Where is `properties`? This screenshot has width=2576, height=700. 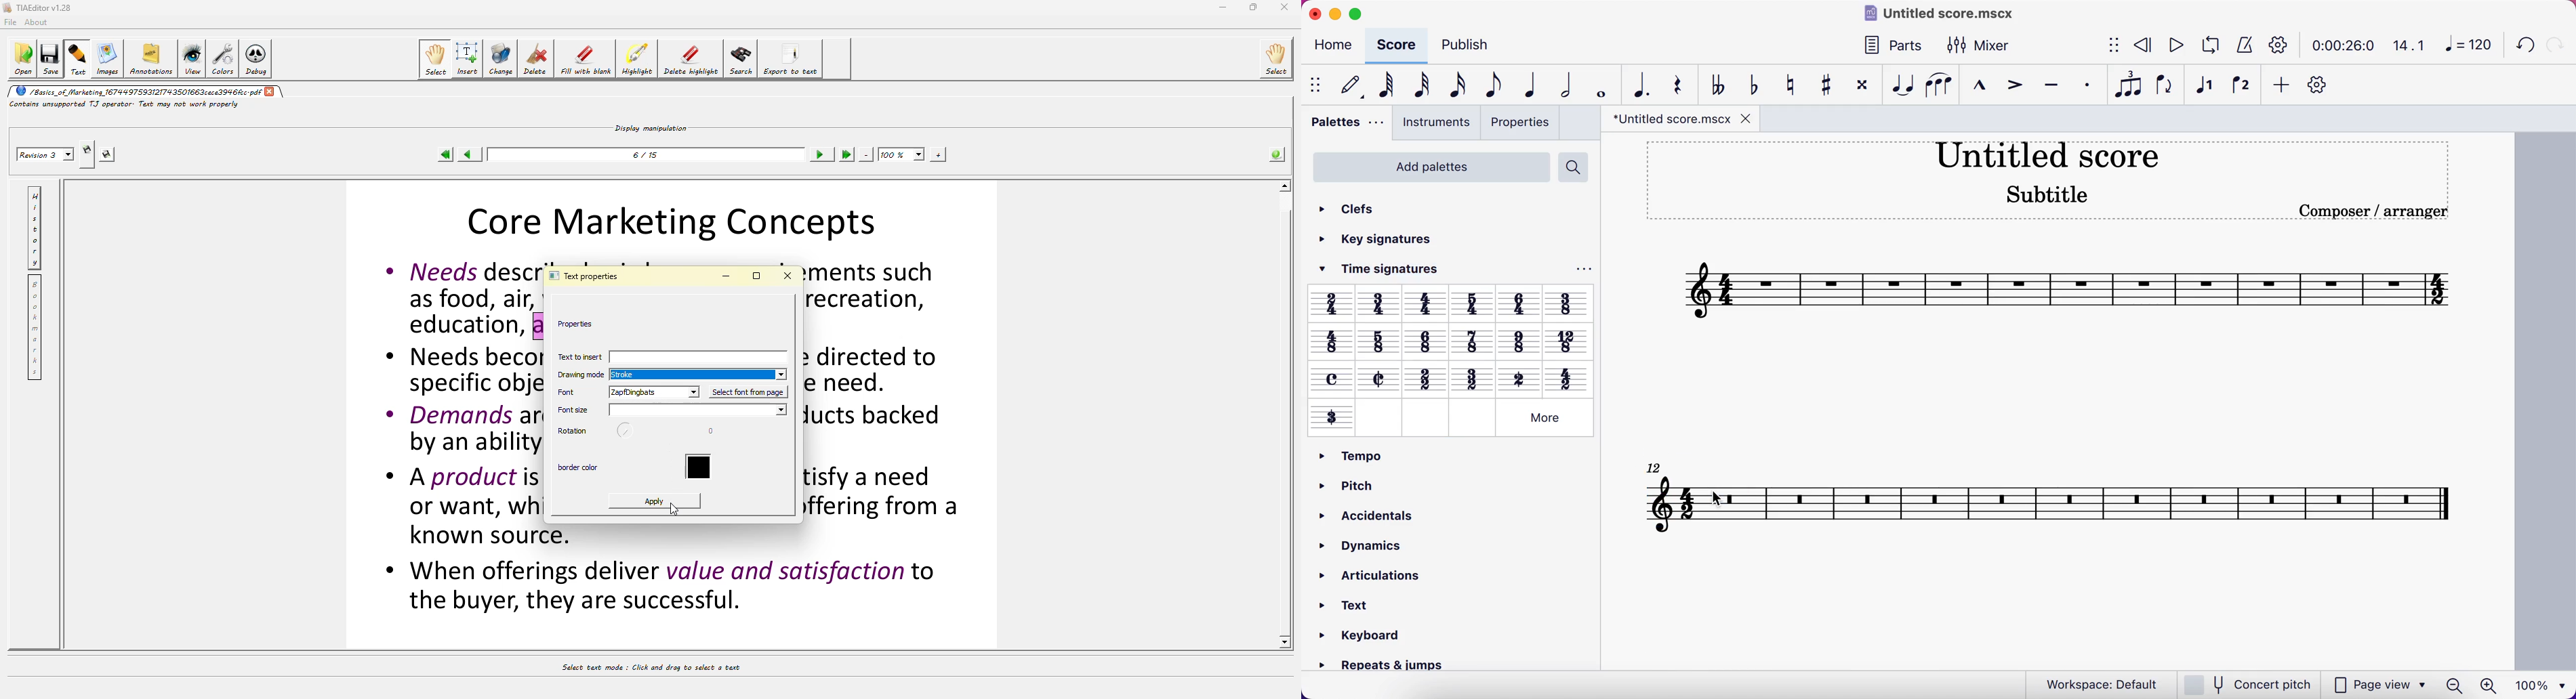 properties is located at coordinates (1521, 122).